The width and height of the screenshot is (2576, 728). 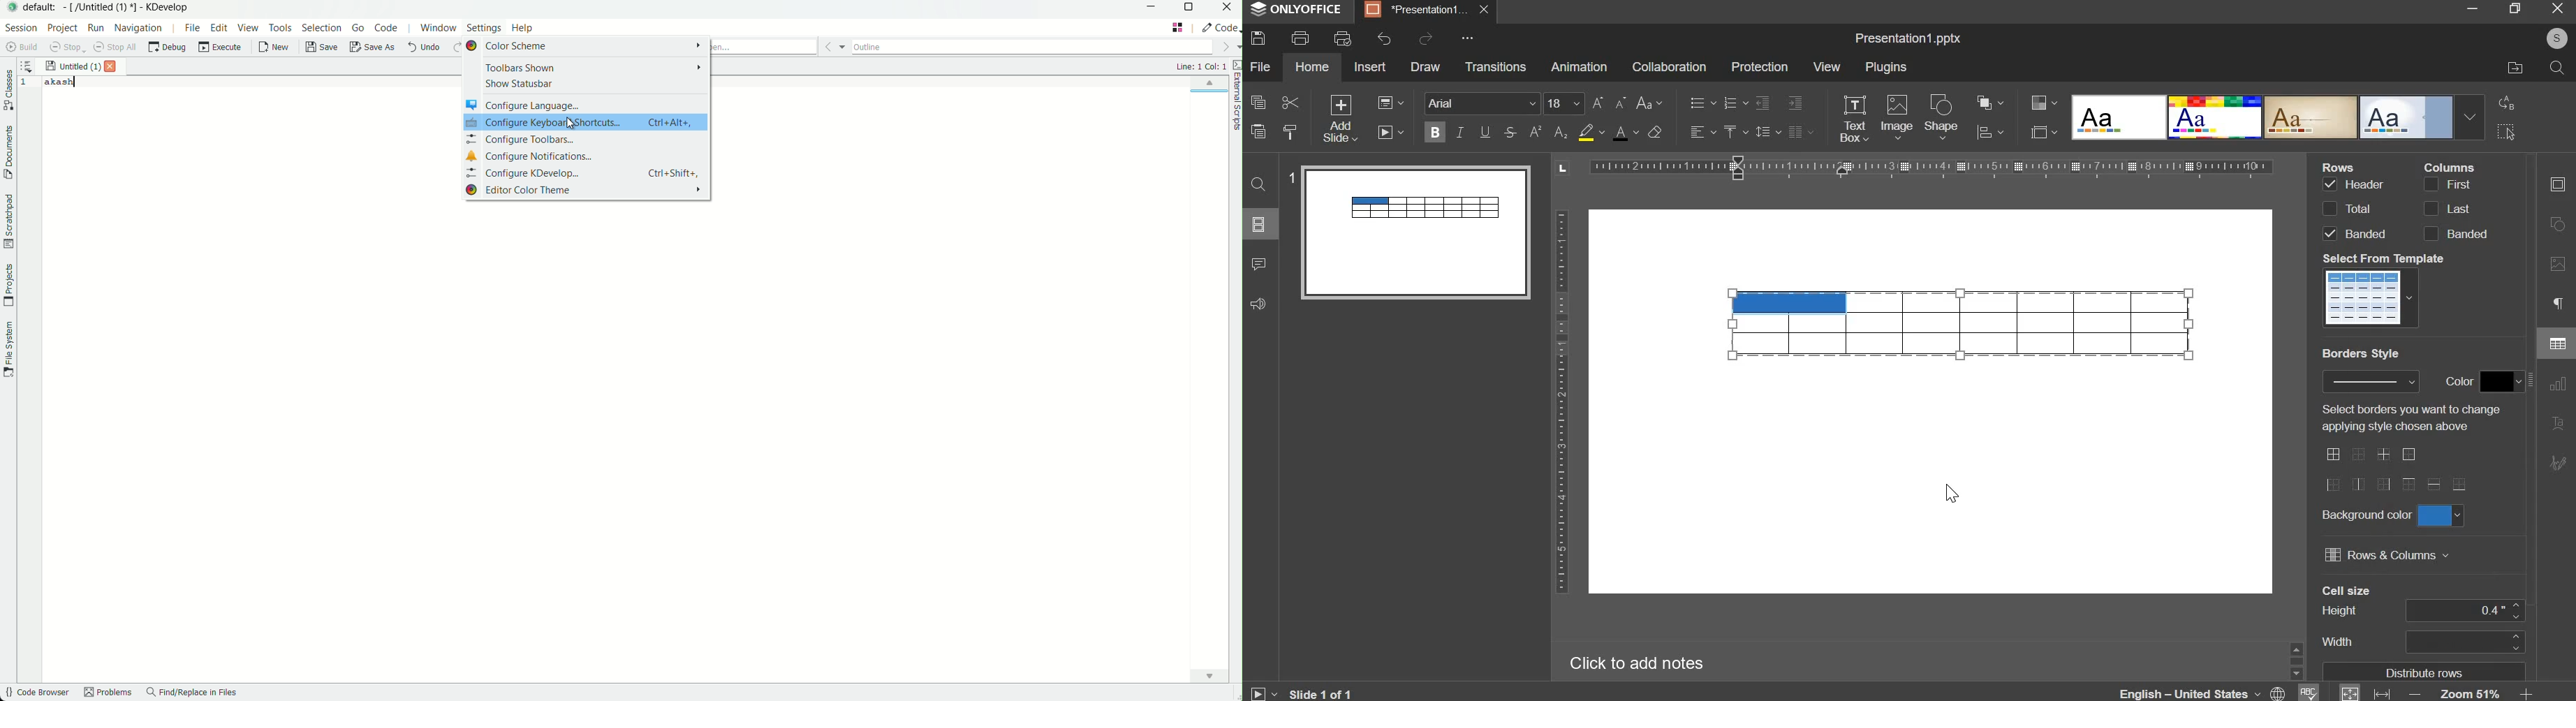 I want to click on comments, so click(x=1258, y=264).